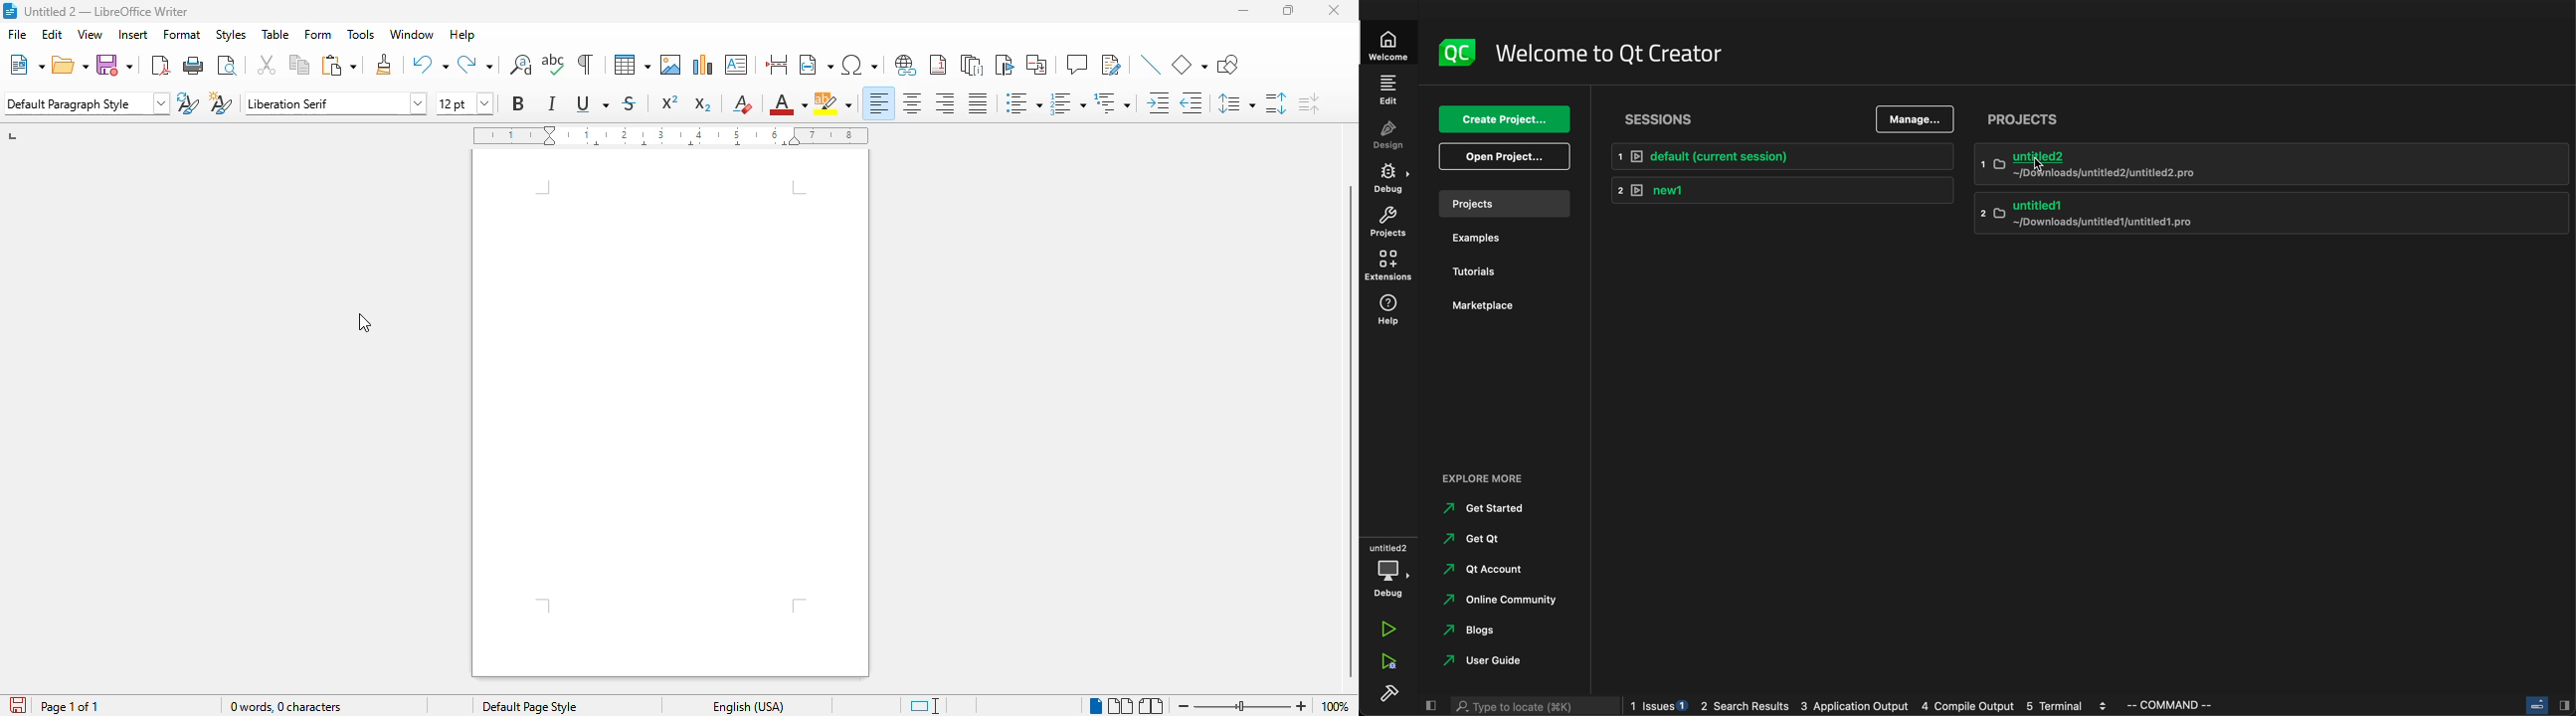  What do you see at coordinates (19, 705) in the screenshot?
I see `click to save the document` at bounding box center [19, 705].